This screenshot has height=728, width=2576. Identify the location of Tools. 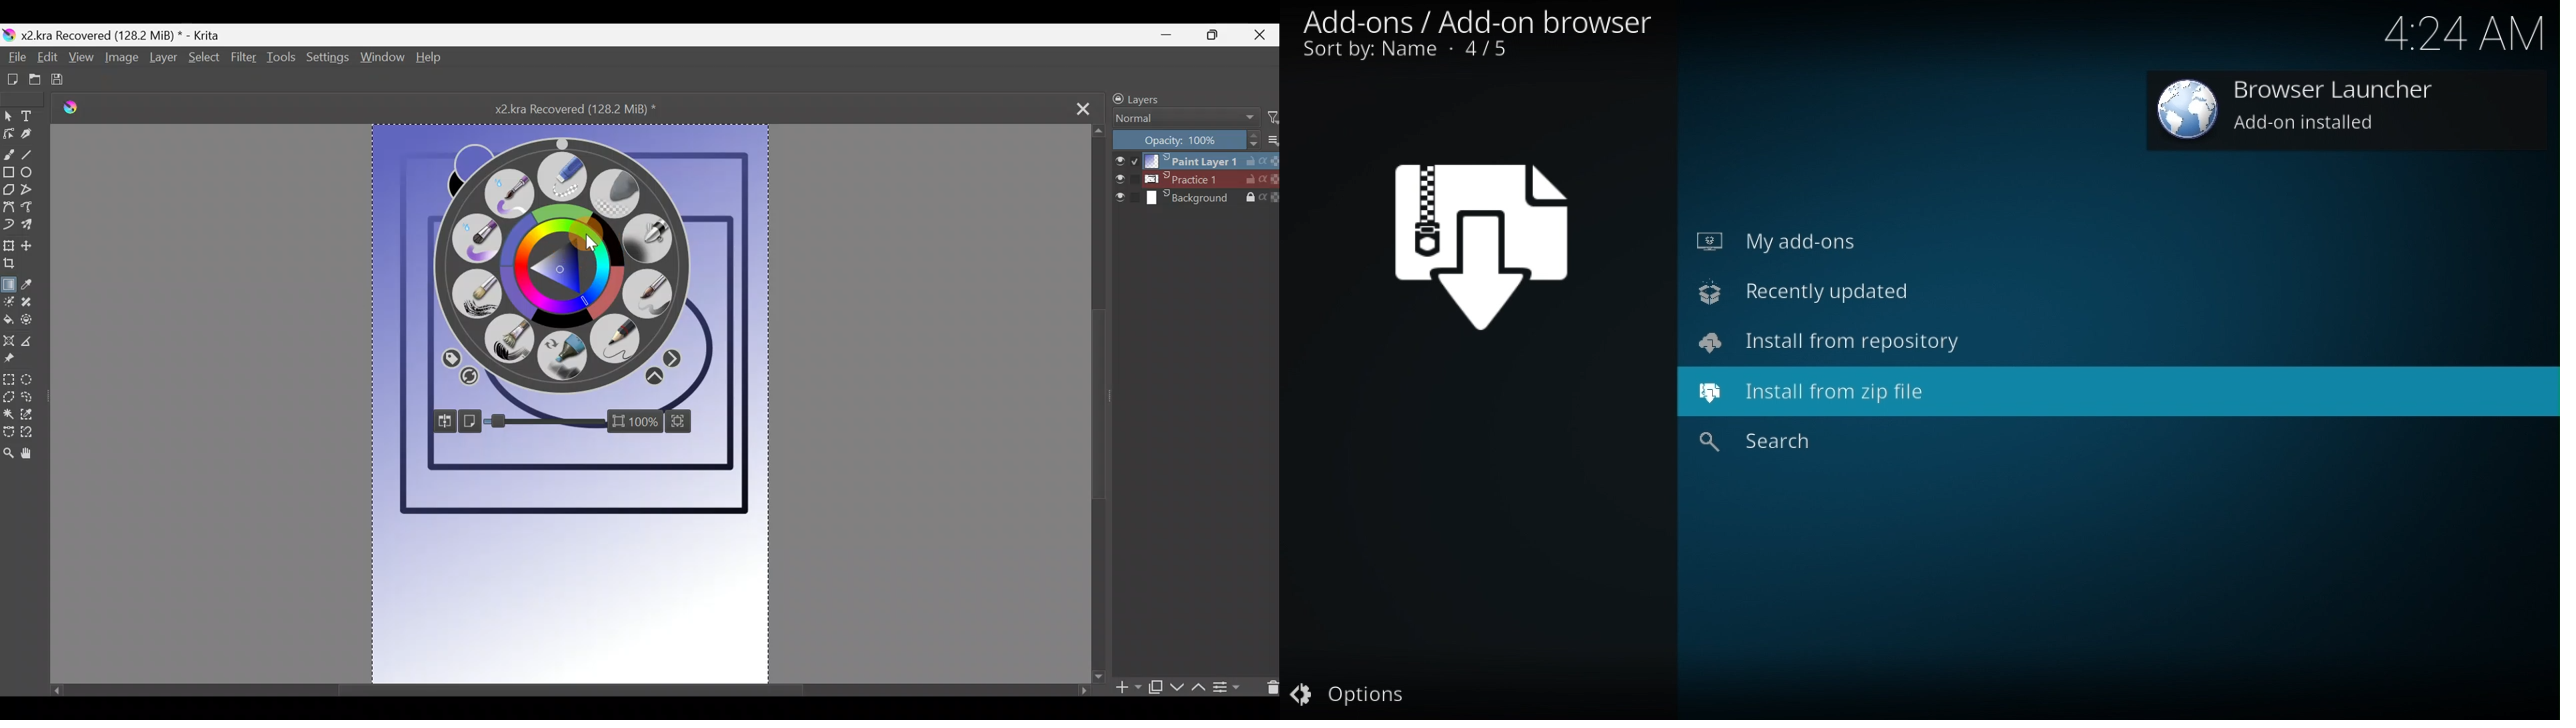
(283, 61).